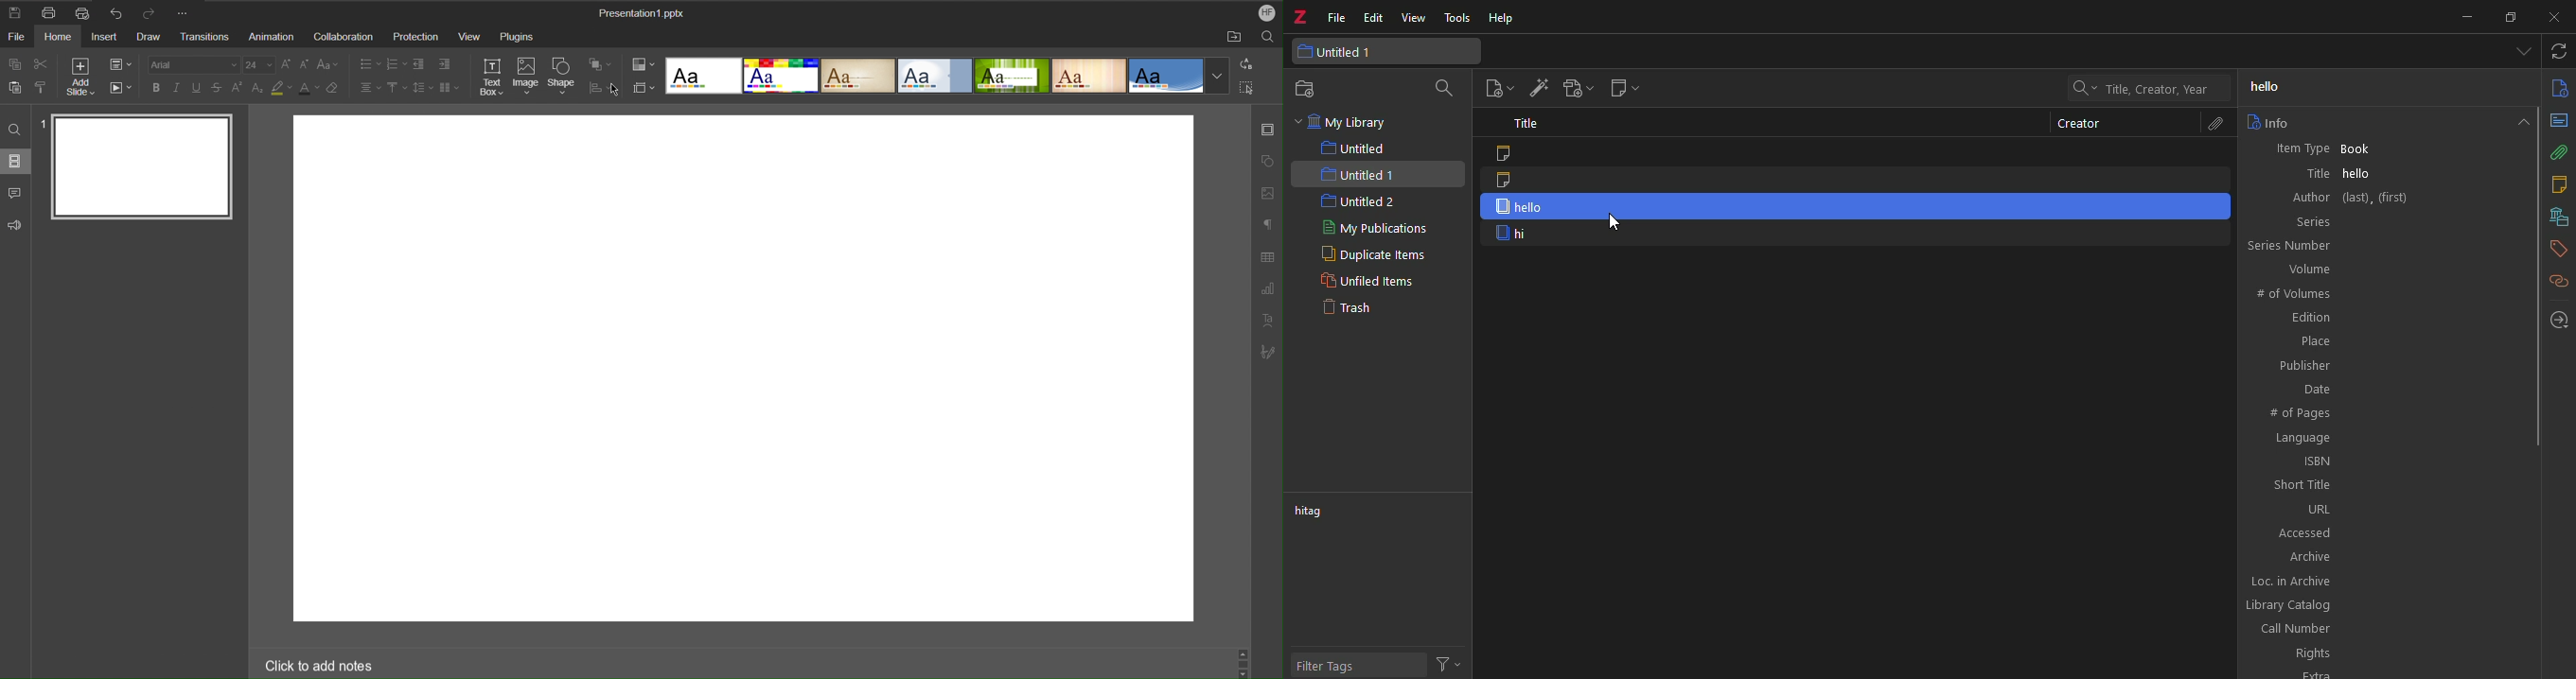  Describe the element at coordinates (1454, 661) in the screenshot. I see `actions` at that location.